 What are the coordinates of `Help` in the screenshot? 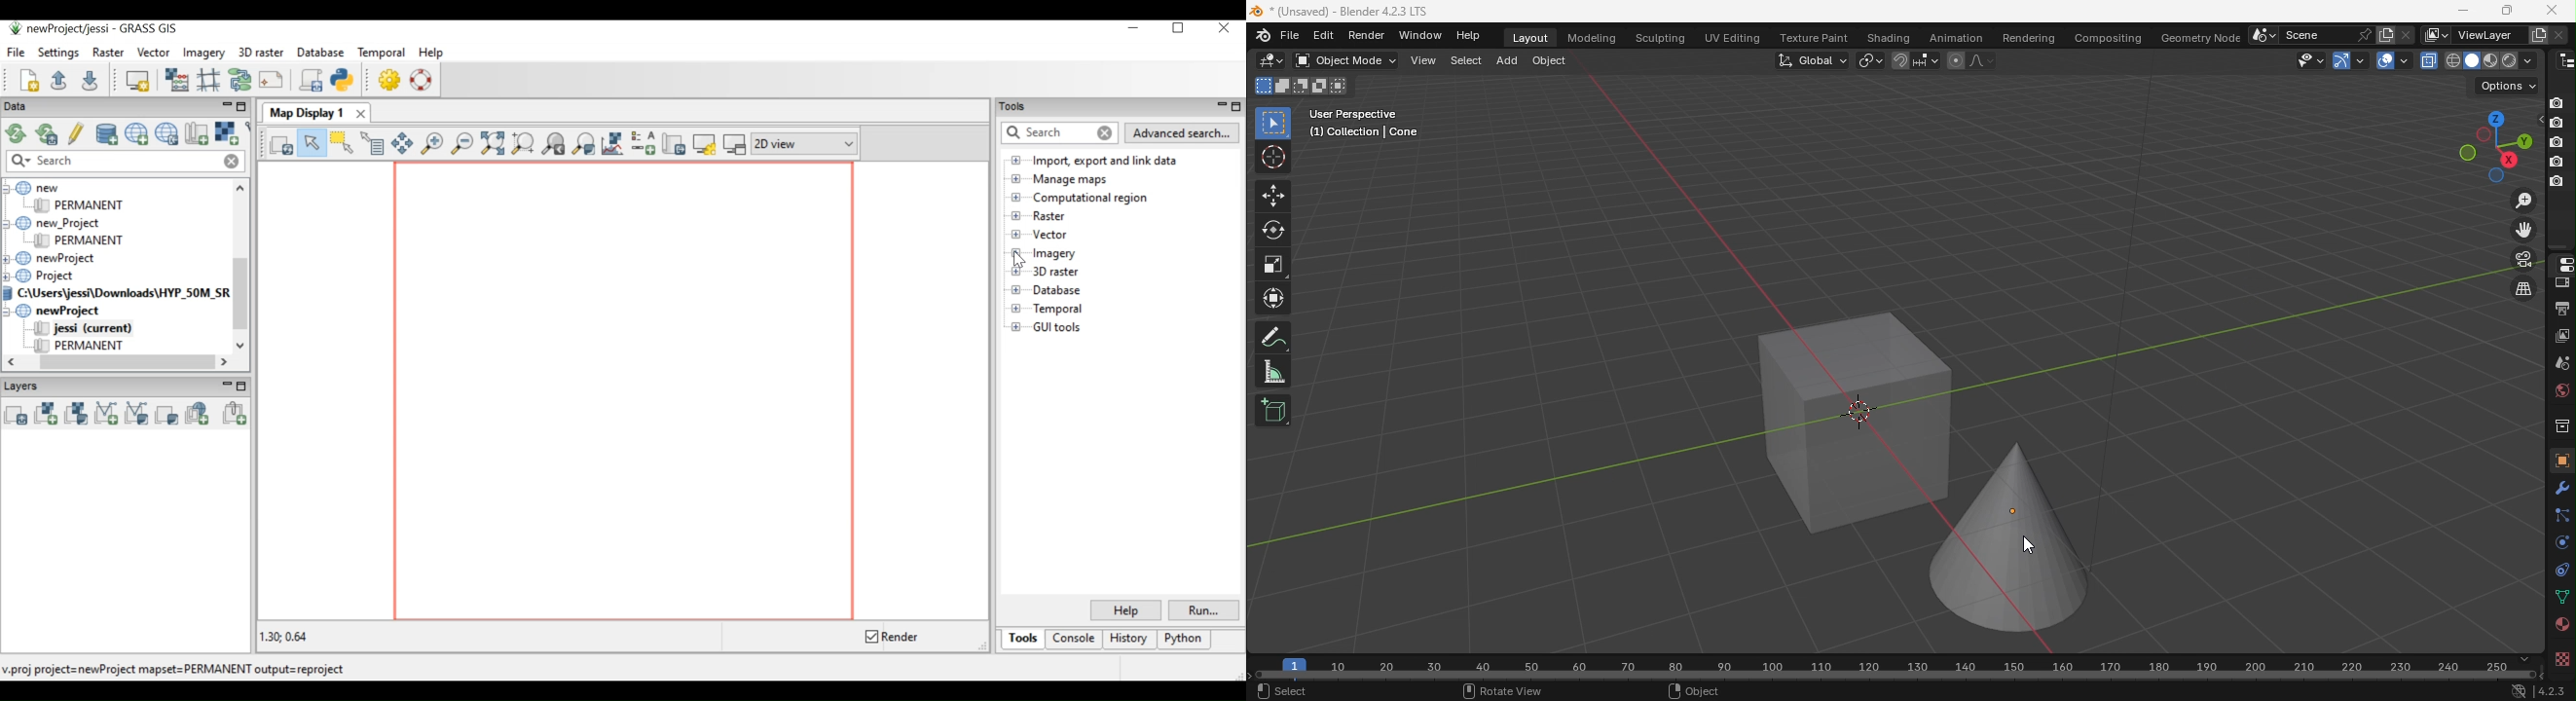 It's located at (1471, 35).